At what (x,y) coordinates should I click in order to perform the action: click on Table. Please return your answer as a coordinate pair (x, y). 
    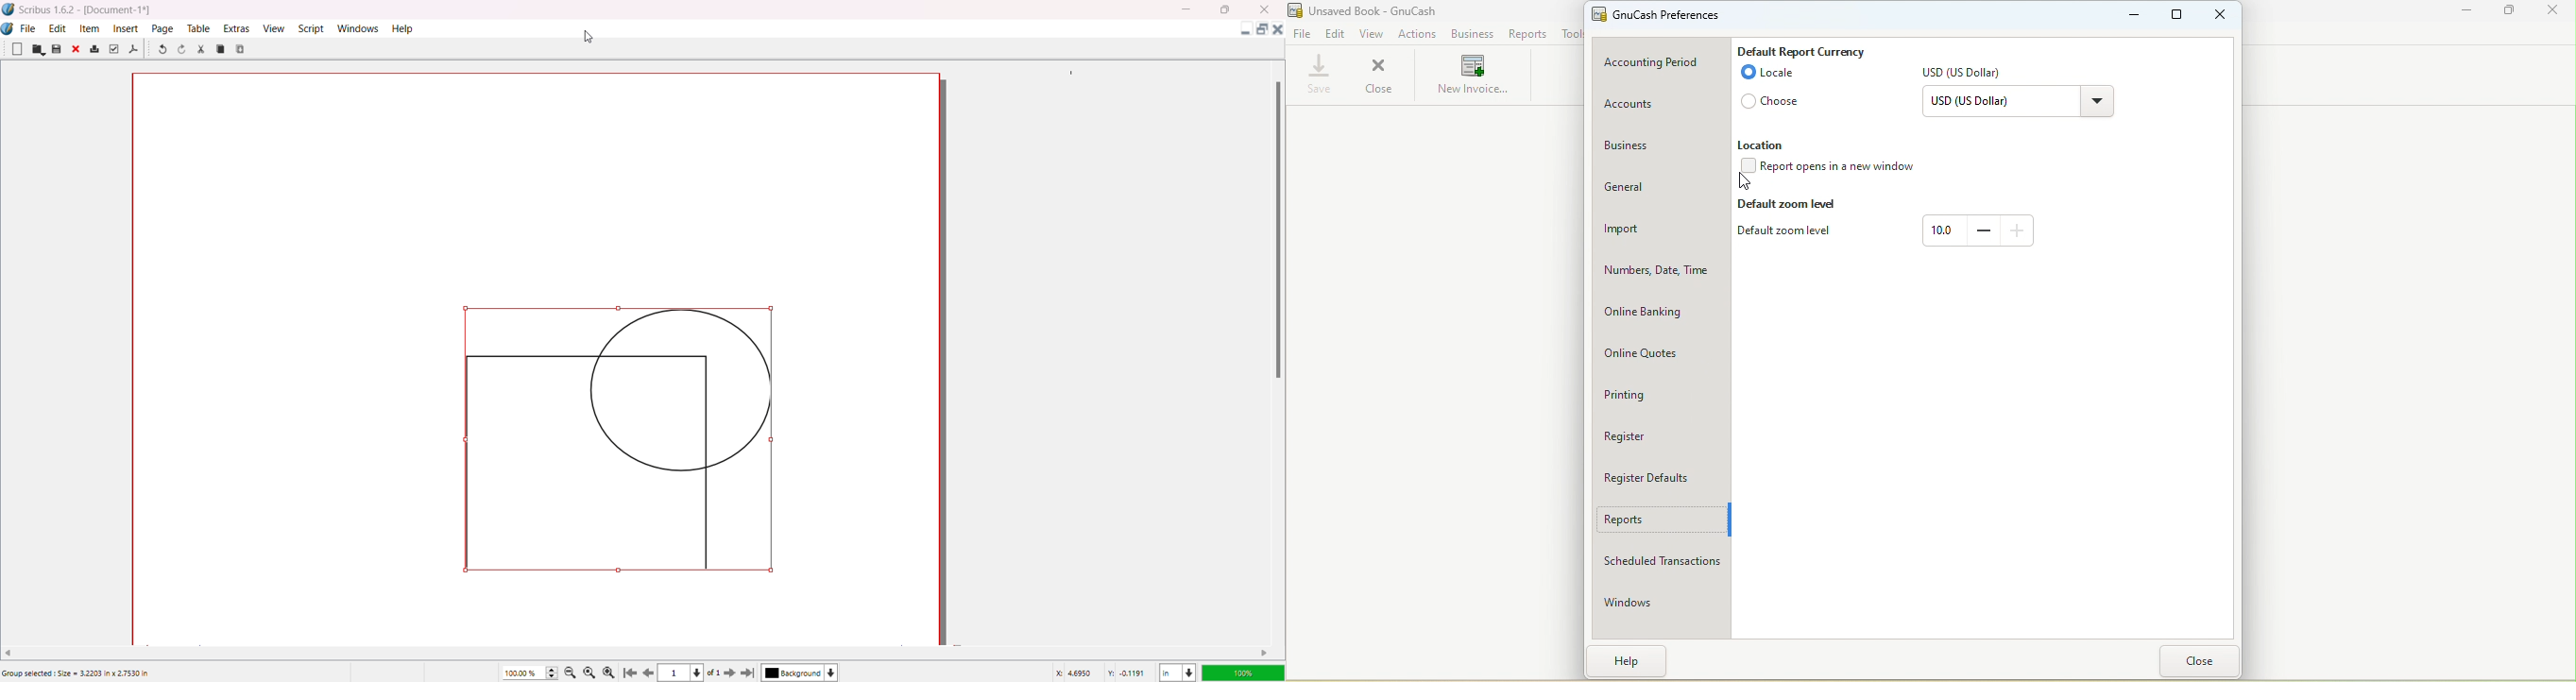
    Looking at the image, I should click on (198, 28).